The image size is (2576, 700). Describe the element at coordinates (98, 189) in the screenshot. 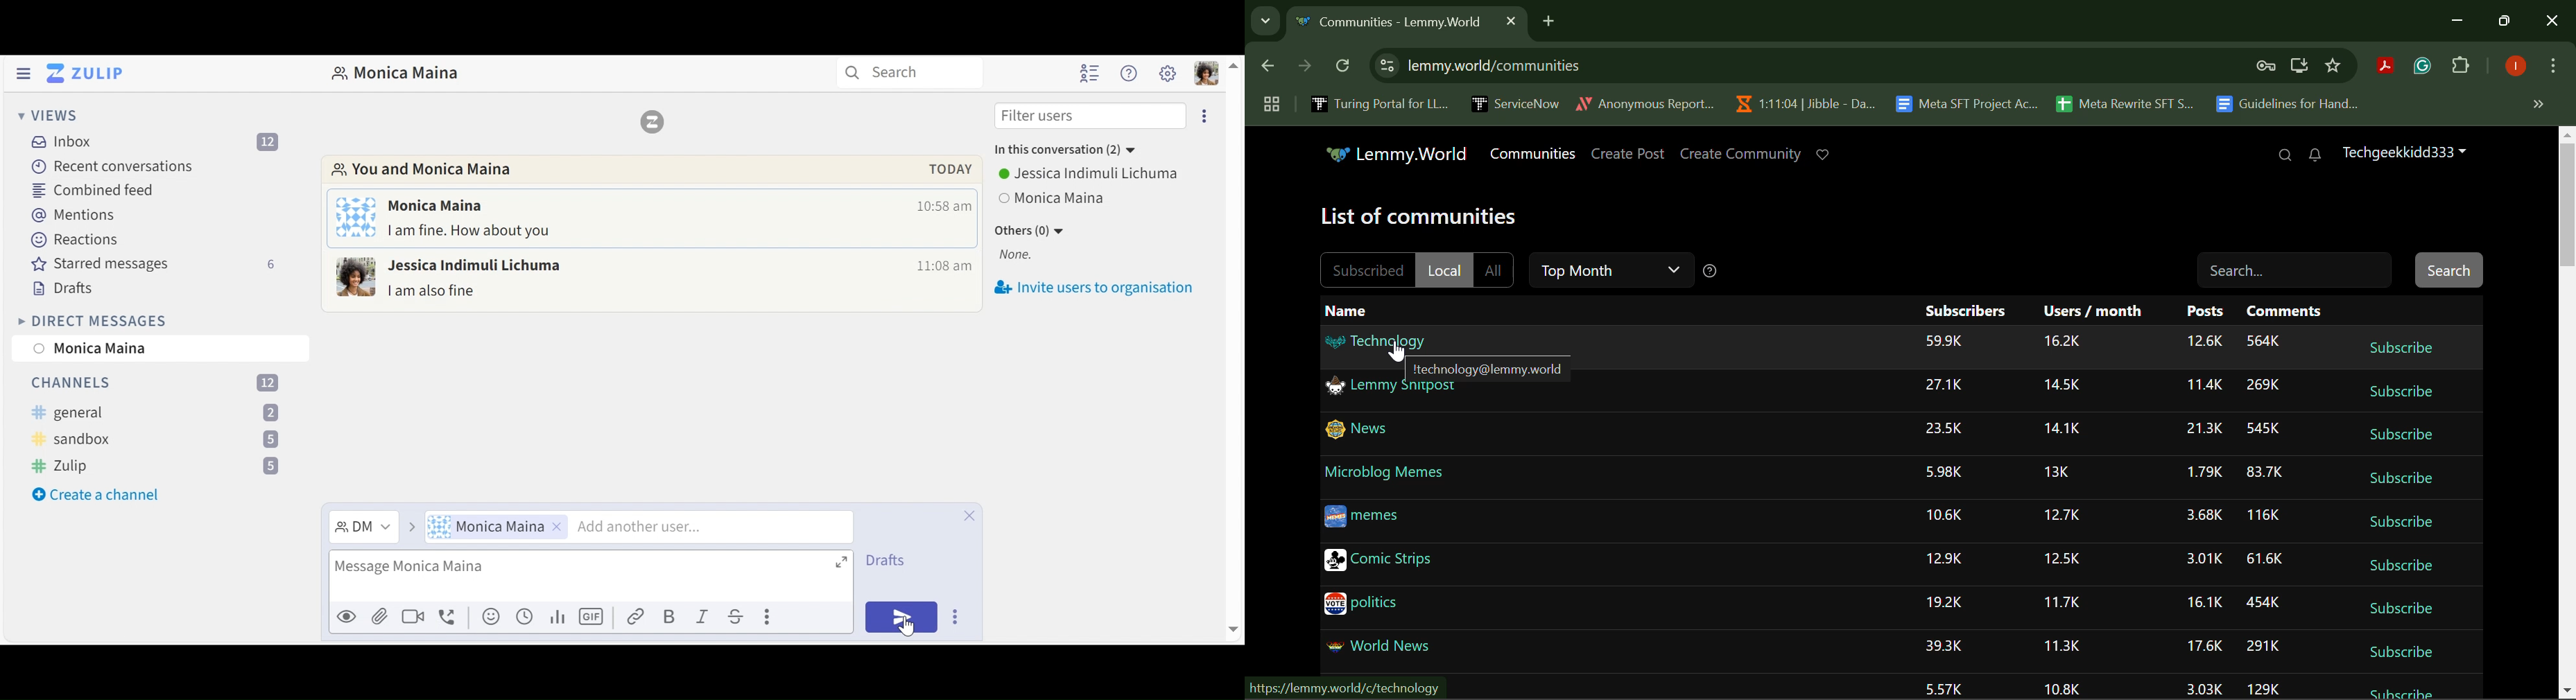

I see `Combined feed` at that location.